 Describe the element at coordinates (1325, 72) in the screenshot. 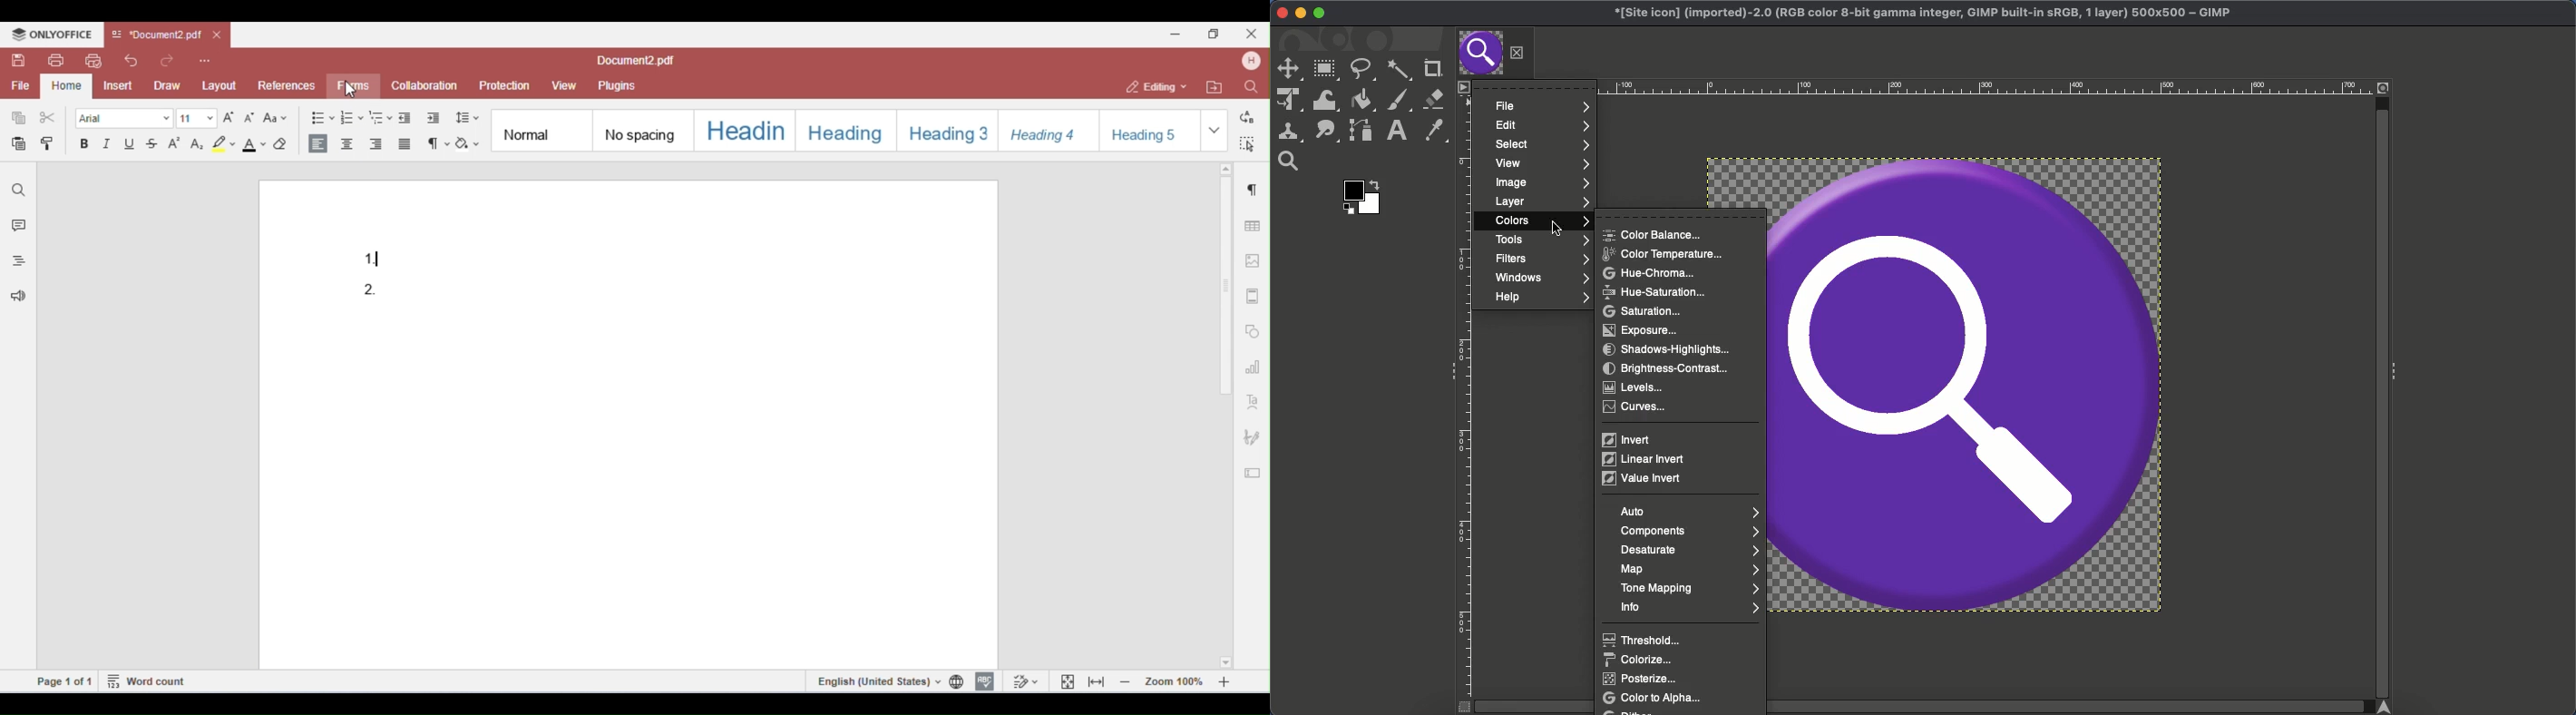

I see `Rectangular selector` at that location.